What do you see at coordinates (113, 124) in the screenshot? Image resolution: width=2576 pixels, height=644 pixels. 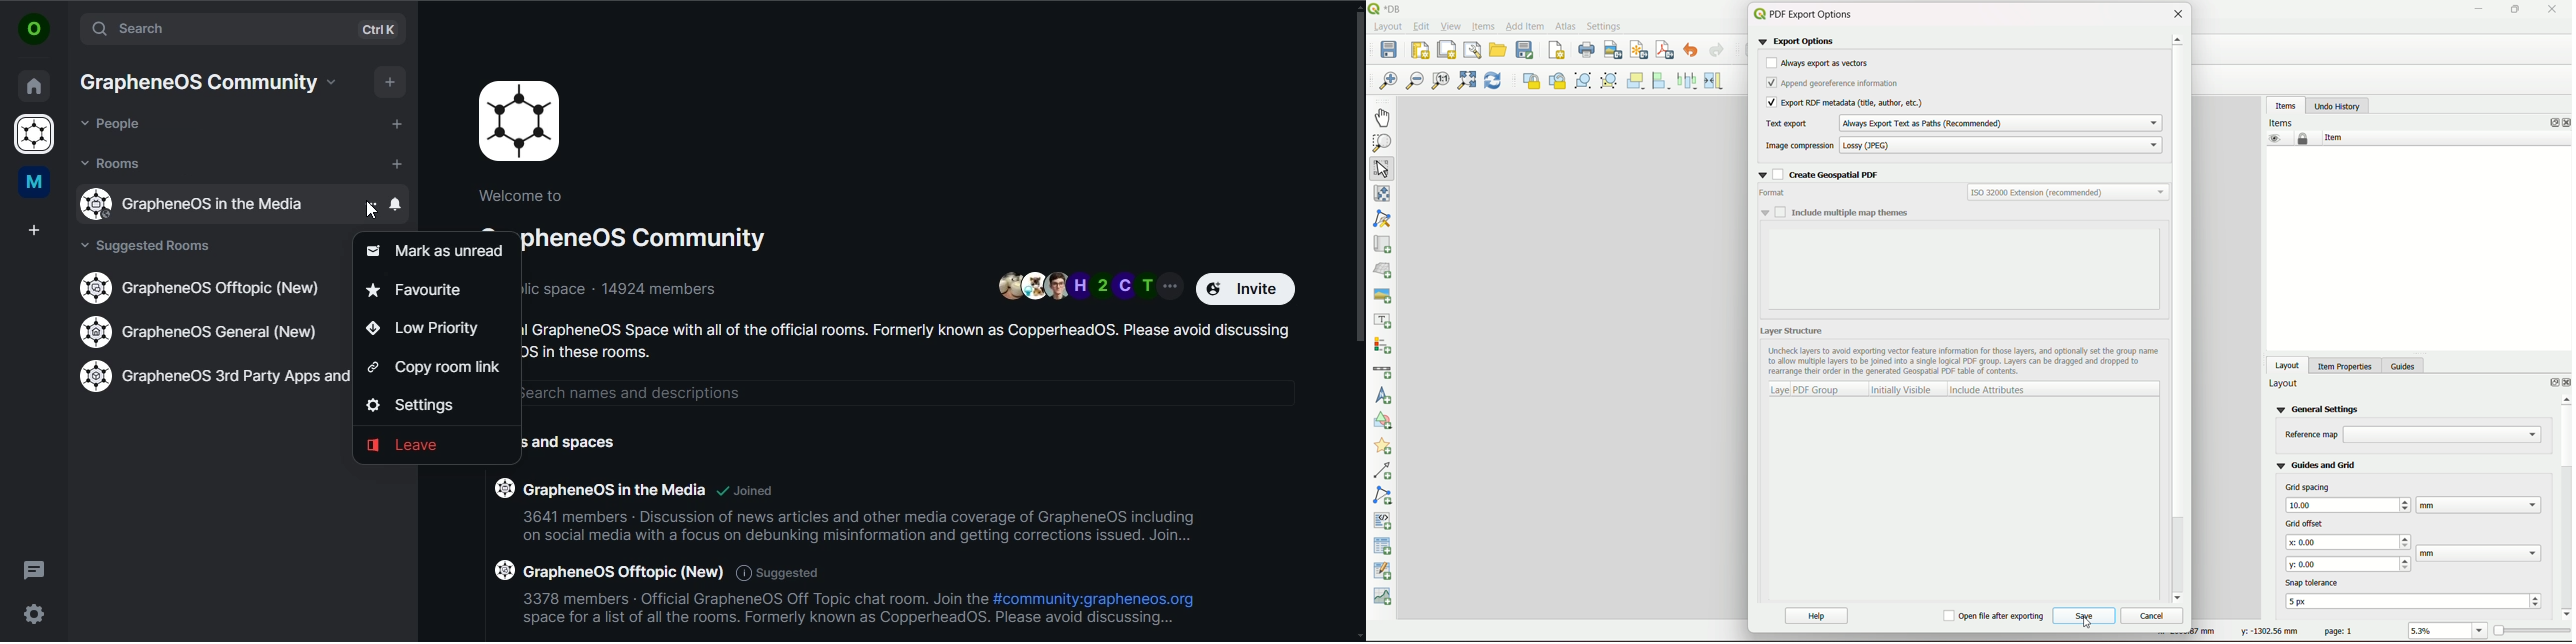 I see `people` at bounding box center [113, 124].